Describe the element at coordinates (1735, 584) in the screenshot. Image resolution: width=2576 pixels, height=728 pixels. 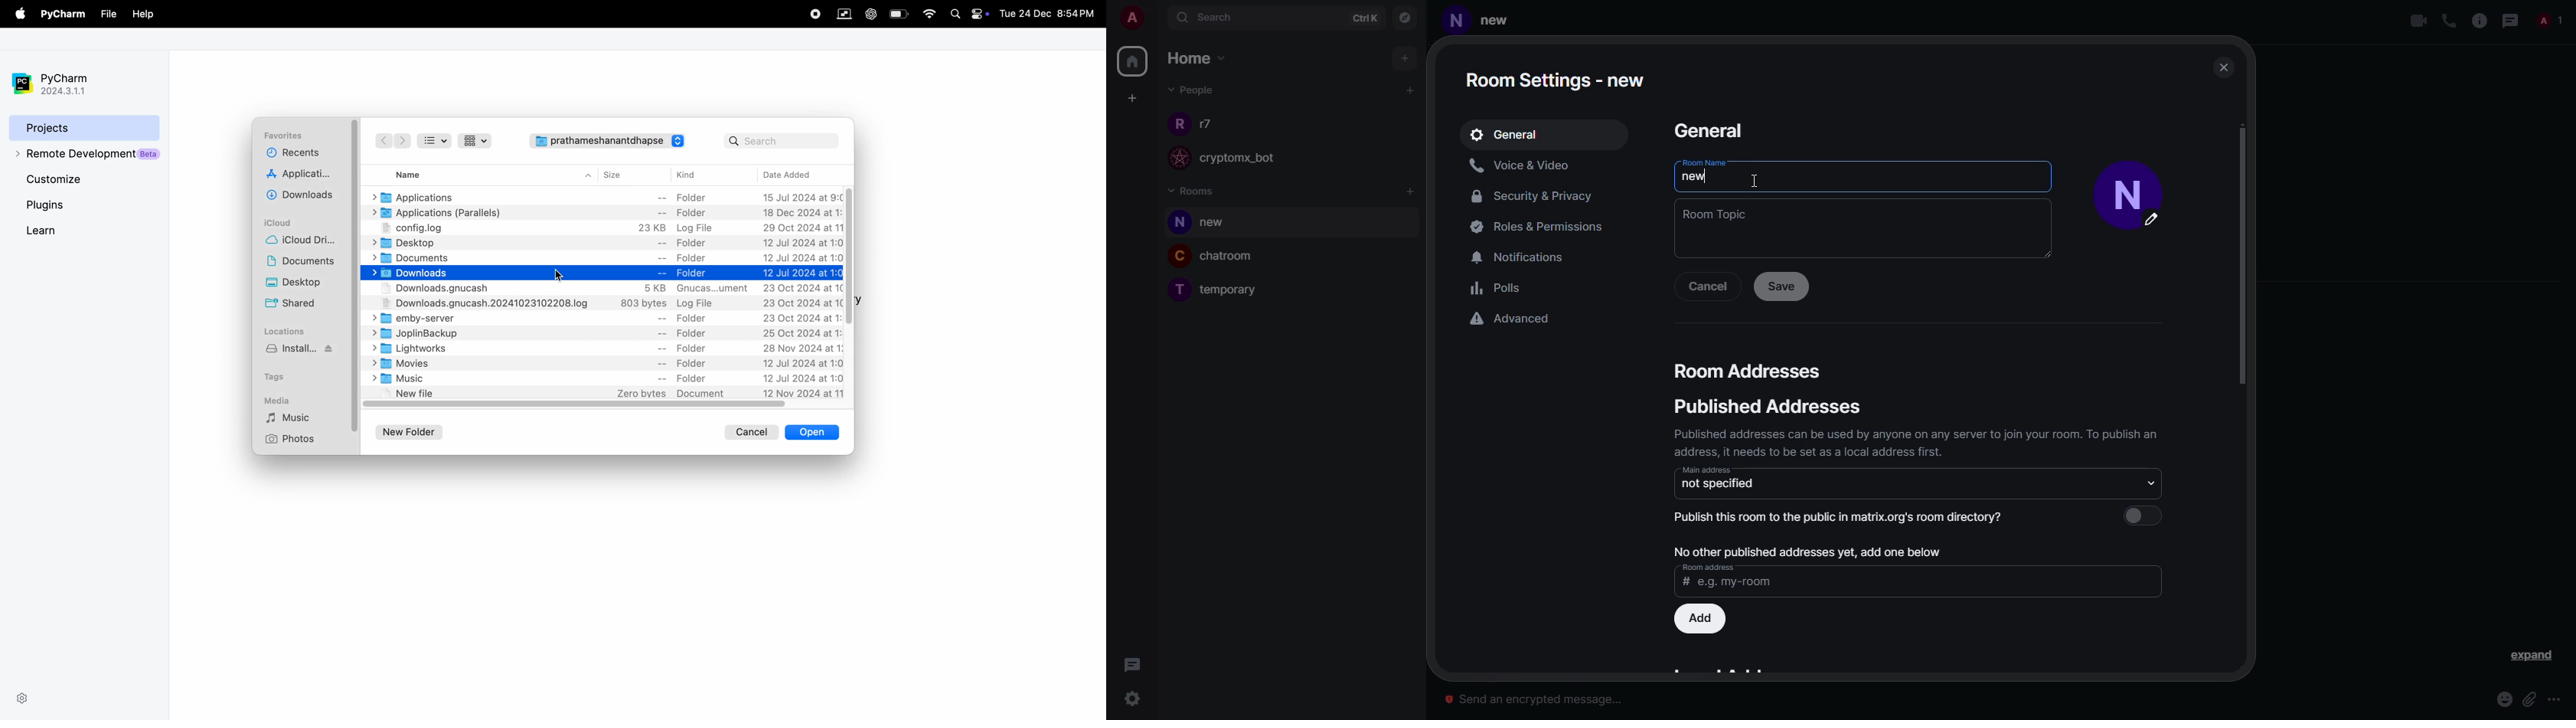
I see `eg` at that location.